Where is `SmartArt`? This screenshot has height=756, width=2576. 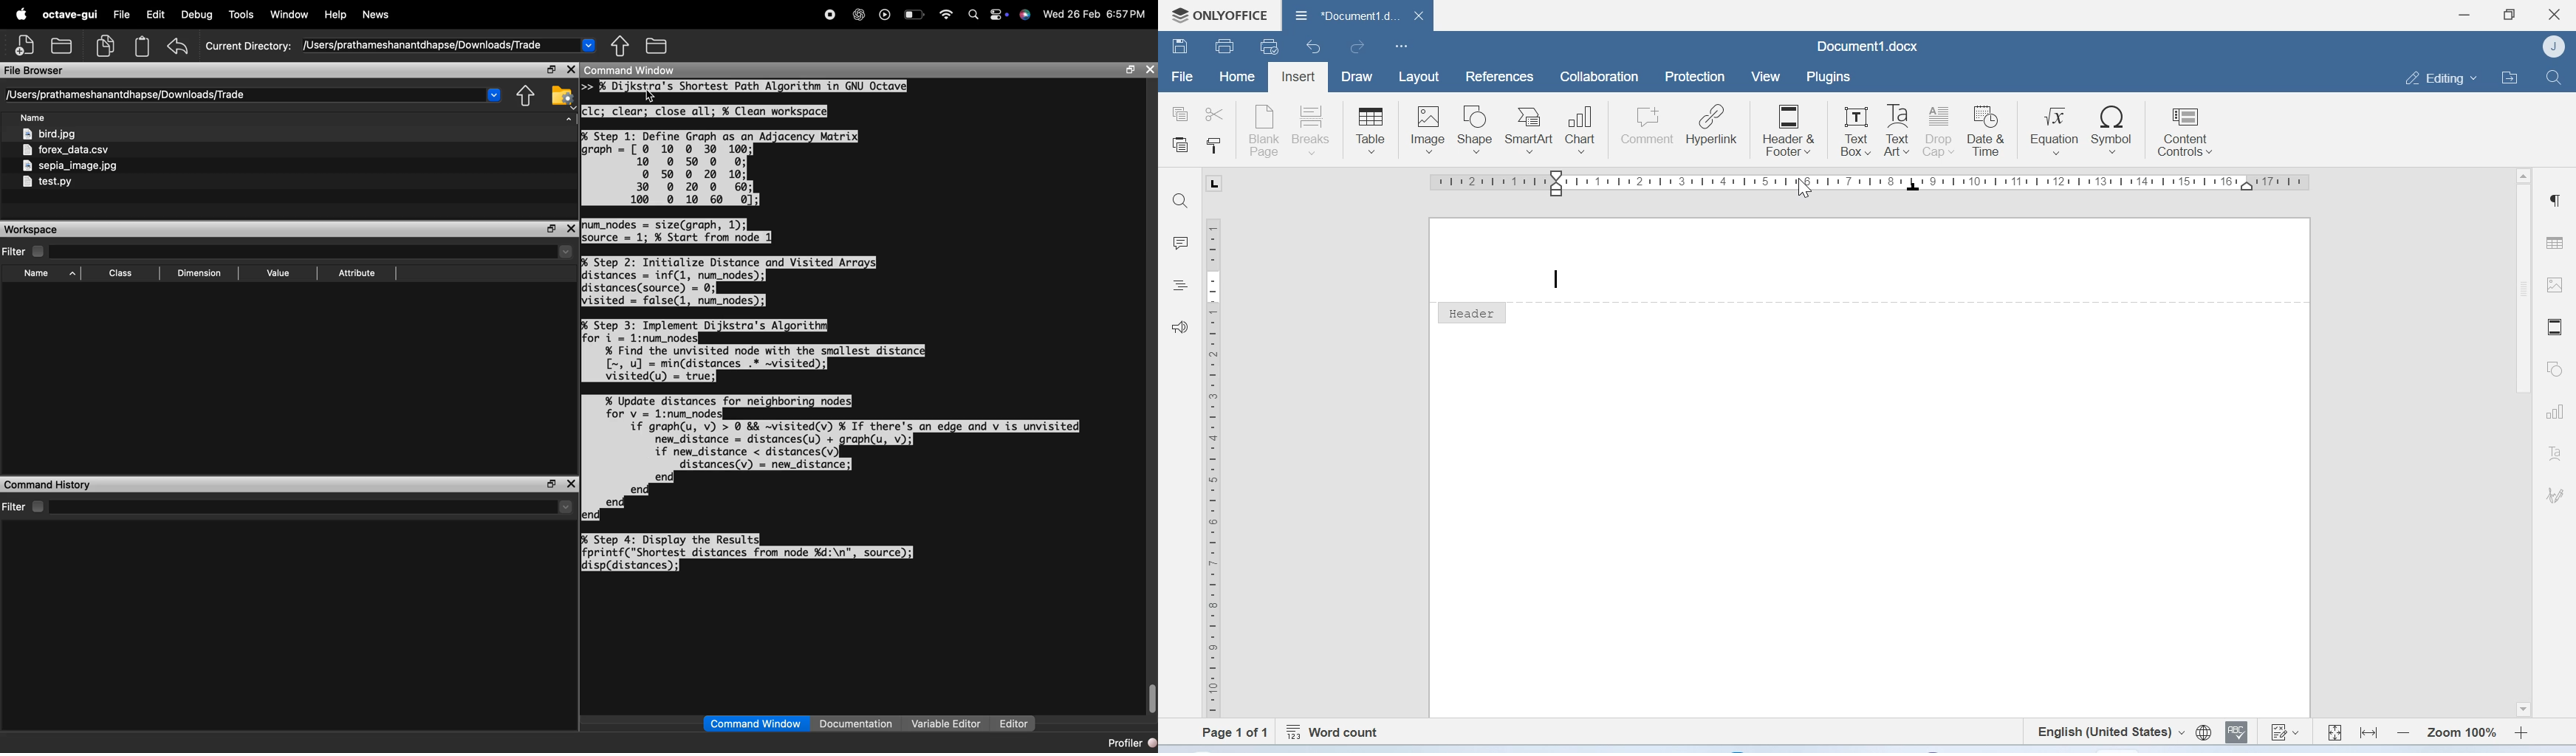
SmartArt is located at coordinates (1532, 127).